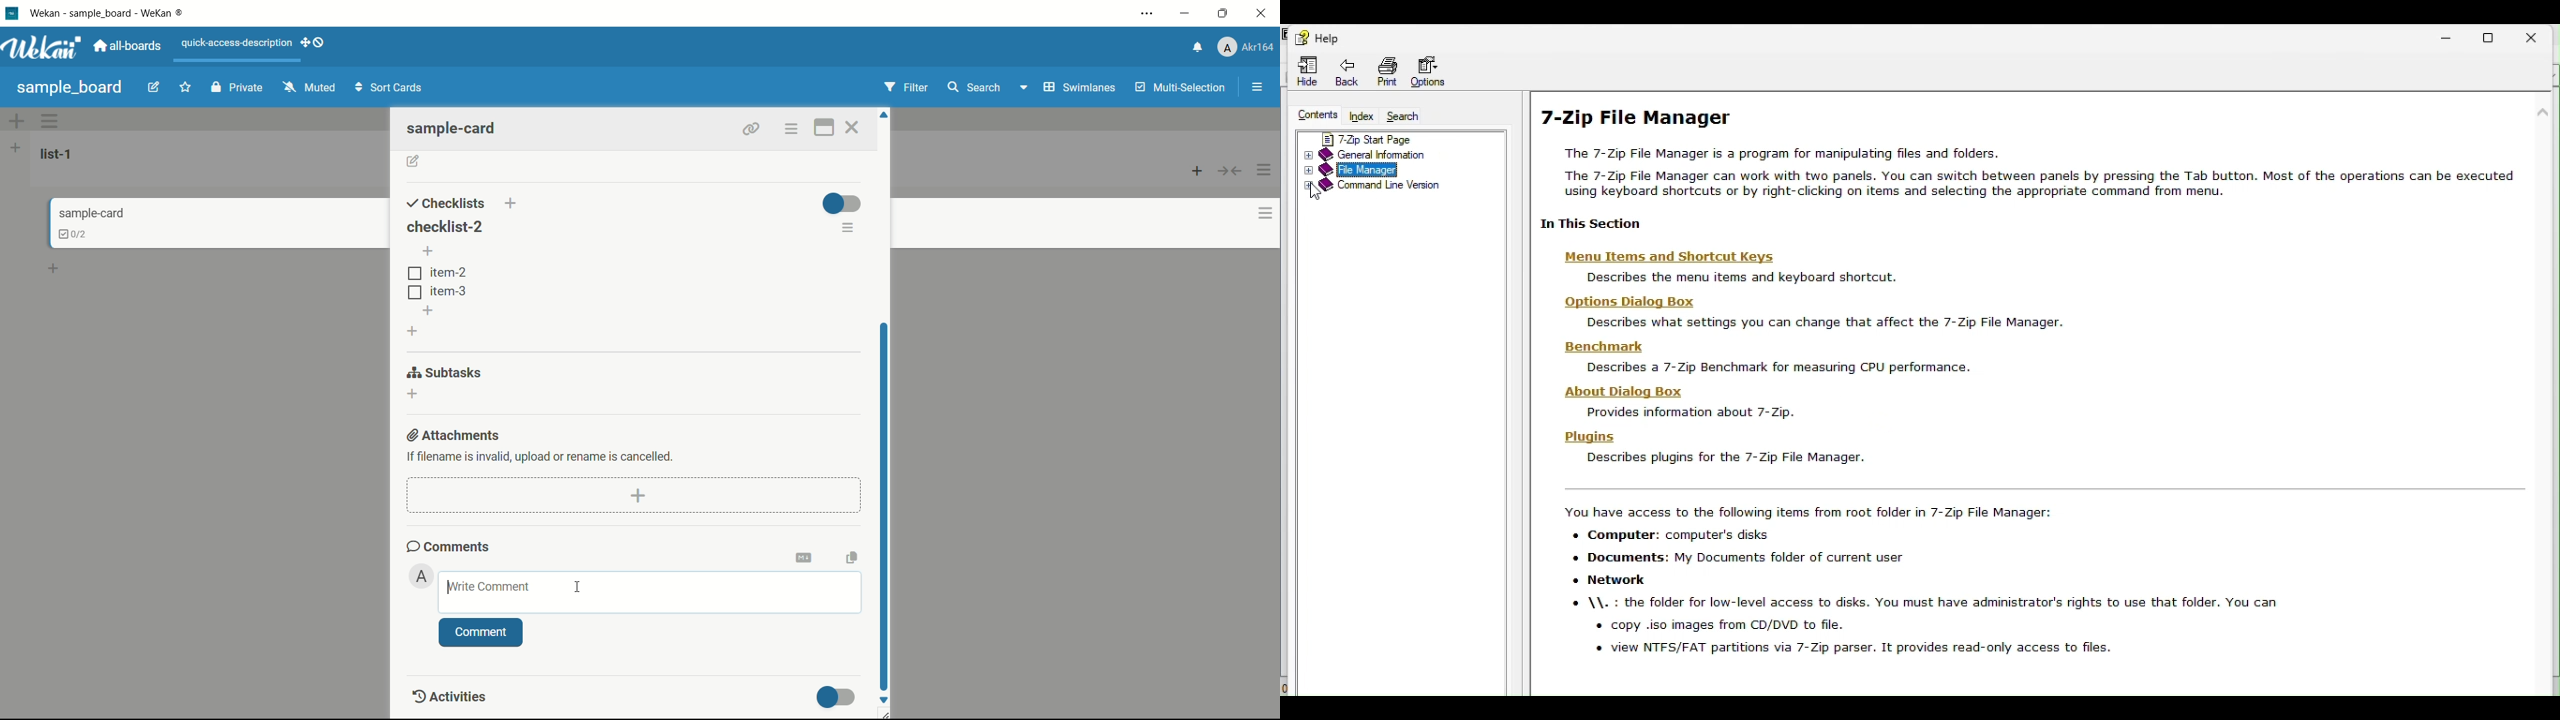  Describe the element at coordinates (1359, 115) in the screenshot. I see `Index` at that location.